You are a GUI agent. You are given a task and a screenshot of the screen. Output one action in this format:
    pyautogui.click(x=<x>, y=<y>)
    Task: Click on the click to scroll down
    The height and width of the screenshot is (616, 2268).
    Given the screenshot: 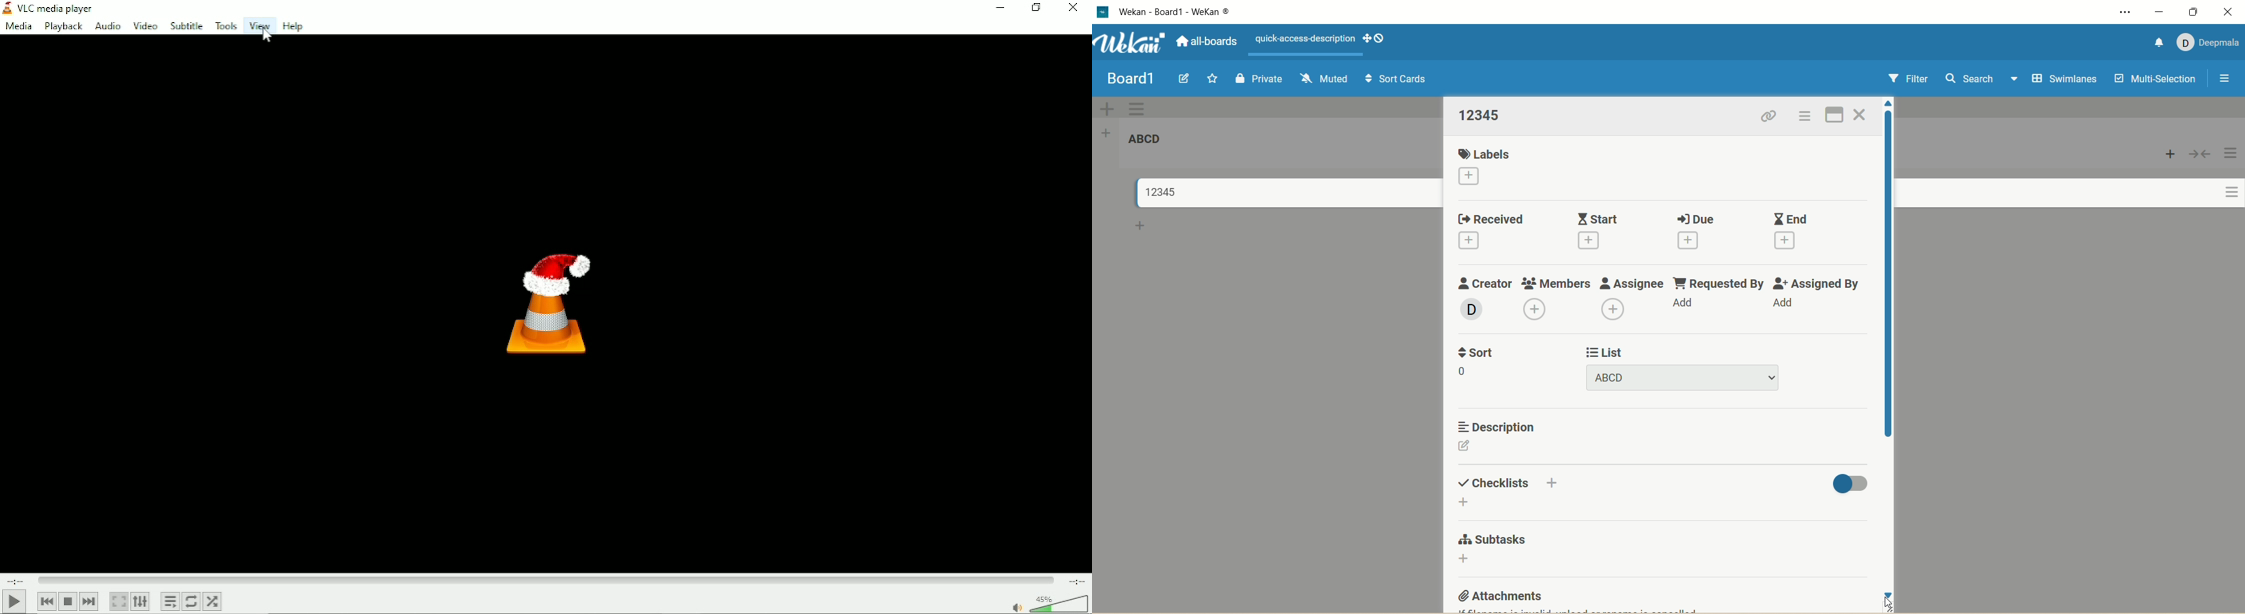 What is the action you would take?
    pyautogui.click(x=1889, y=594)
    